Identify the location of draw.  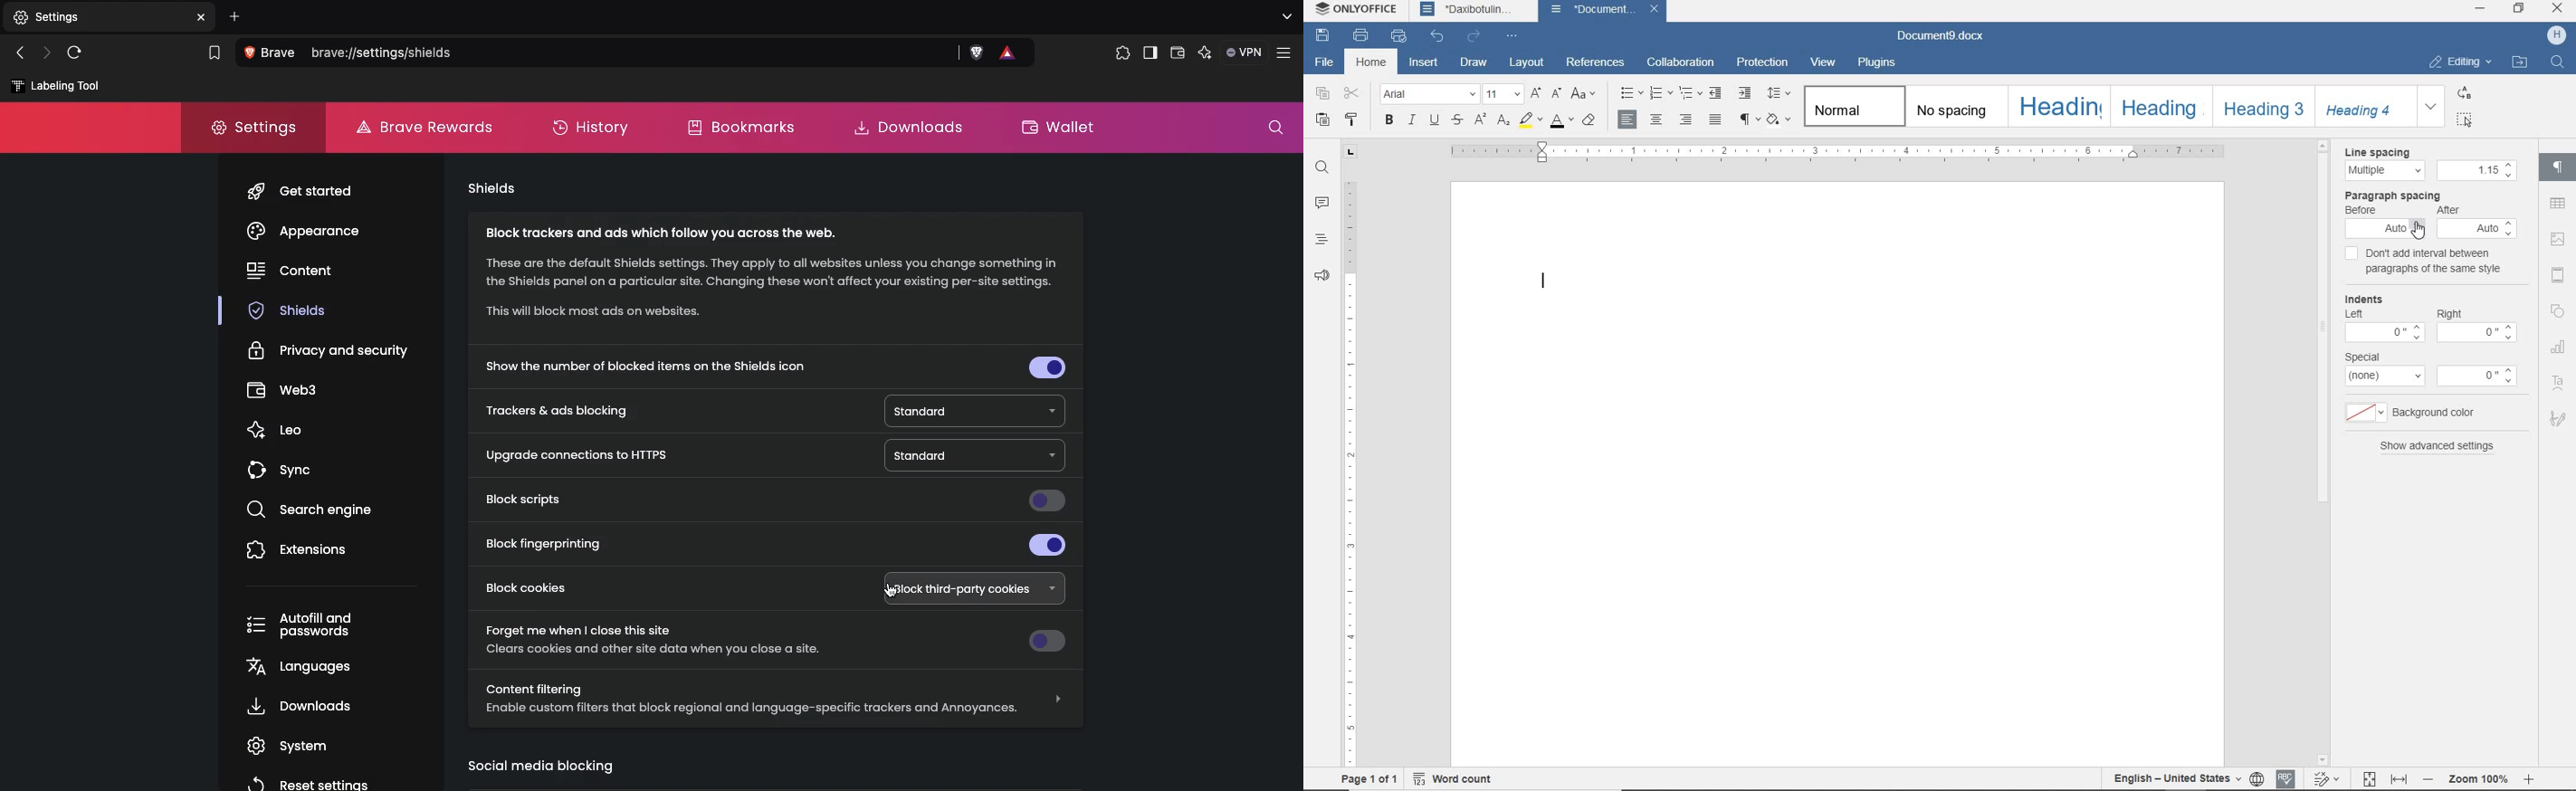
(1476, 64).